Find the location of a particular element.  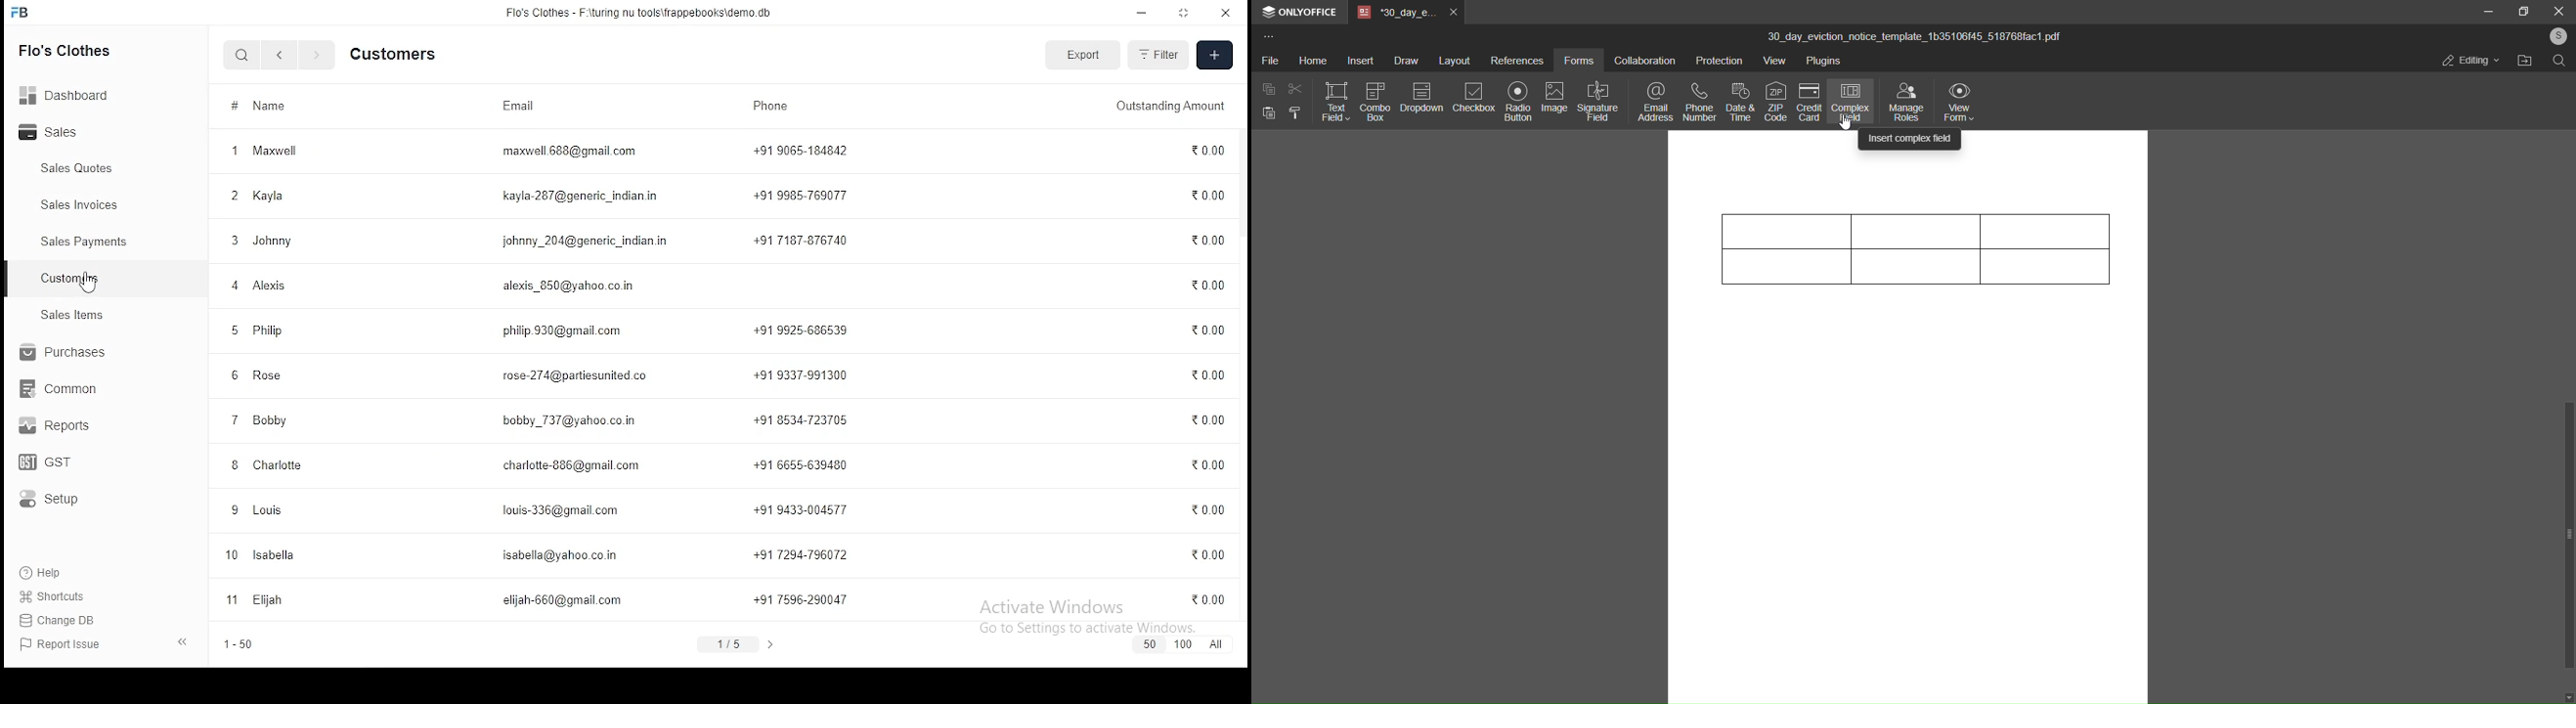

3 is located at coordinates (235, 241).